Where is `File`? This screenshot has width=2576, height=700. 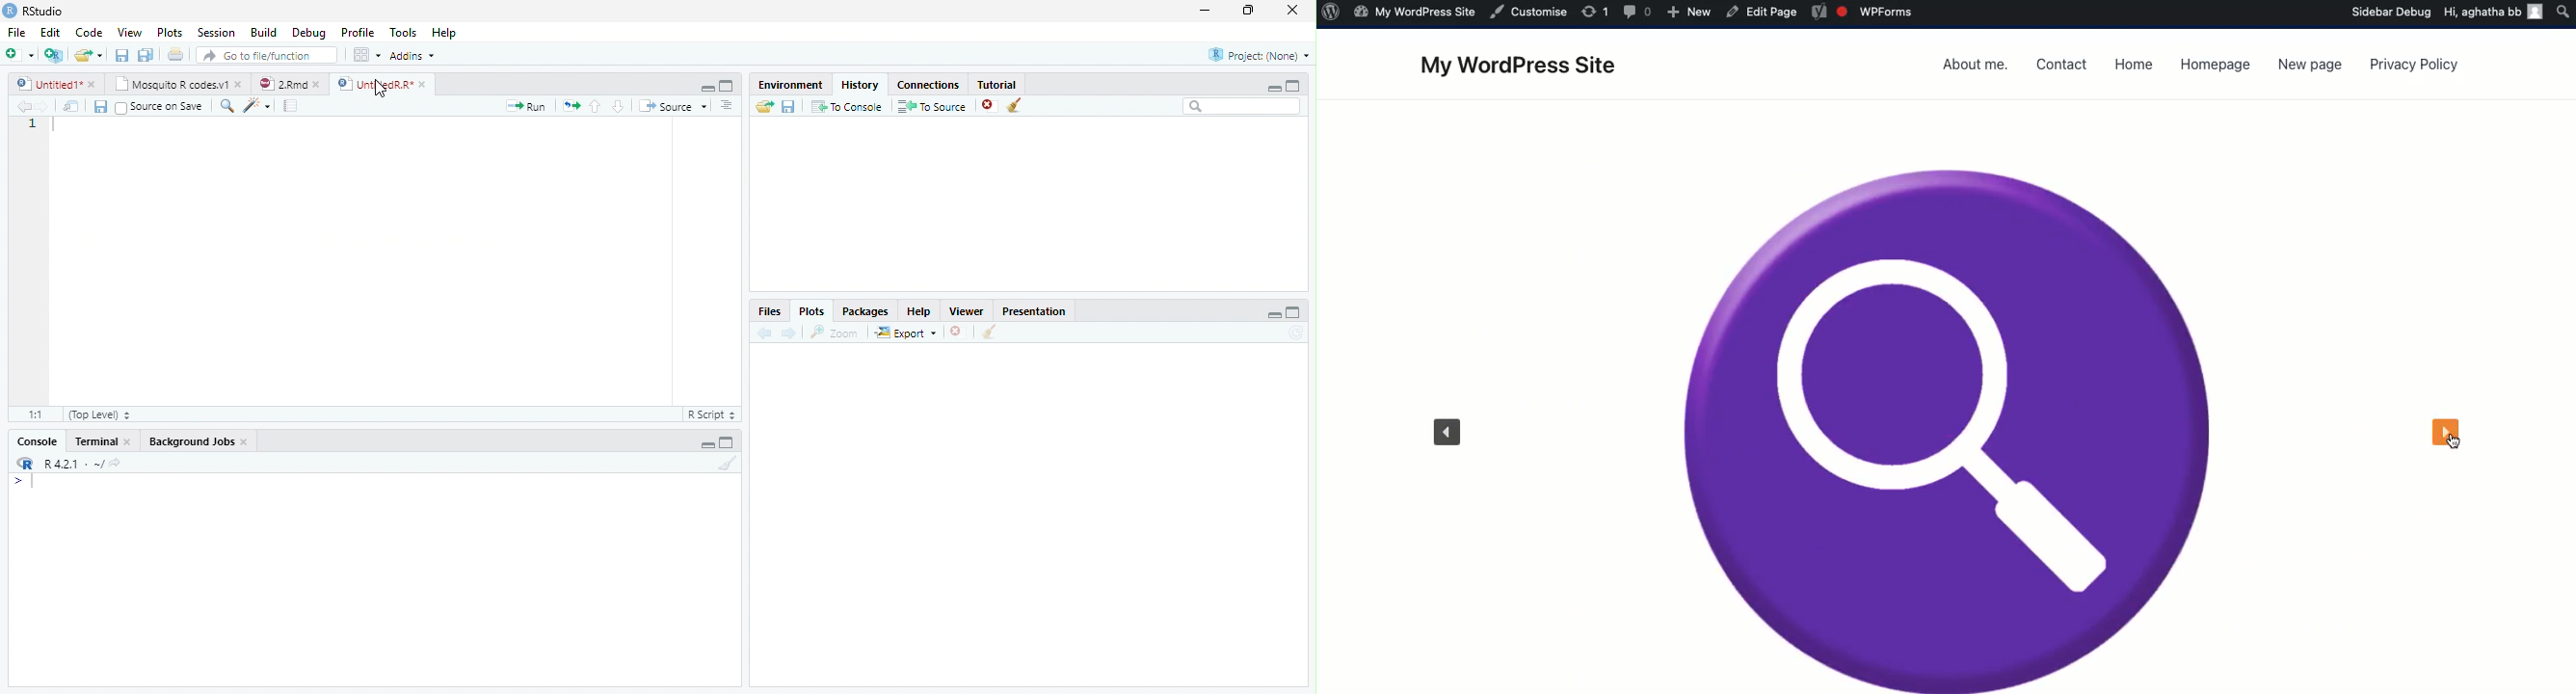 File is located at coordinates (16, 32).